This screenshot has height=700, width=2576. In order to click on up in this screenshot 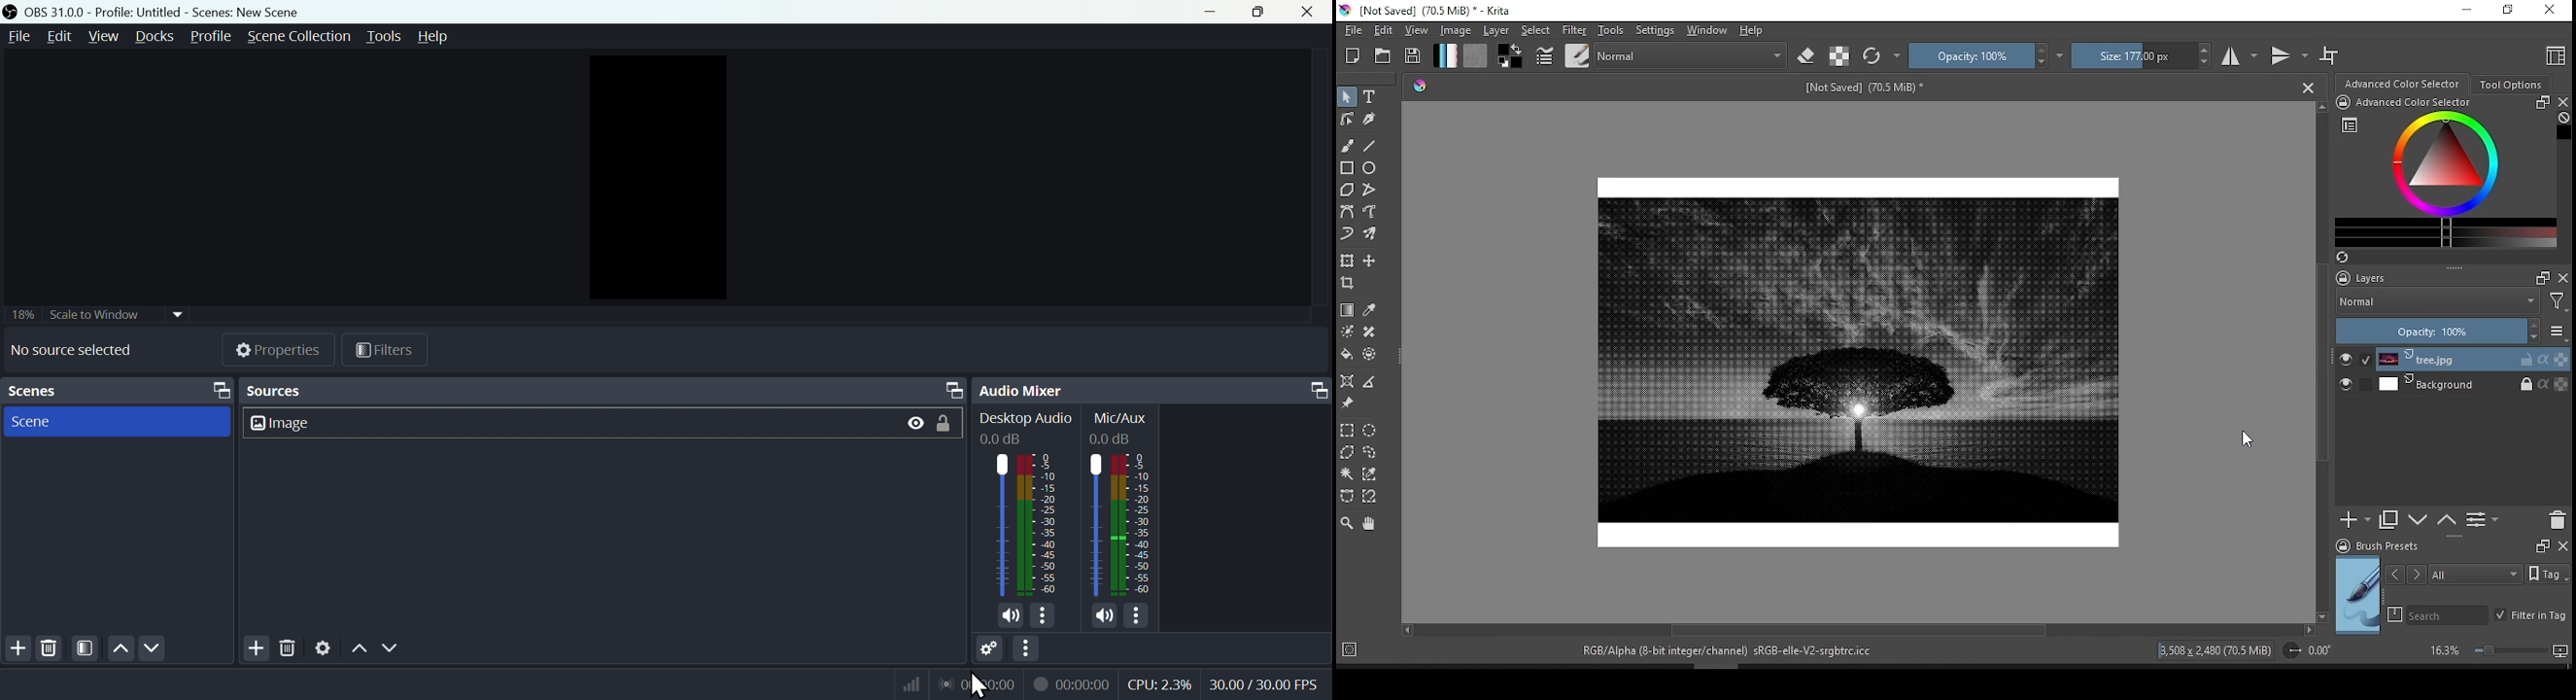, I will do `click(120, 649)`.